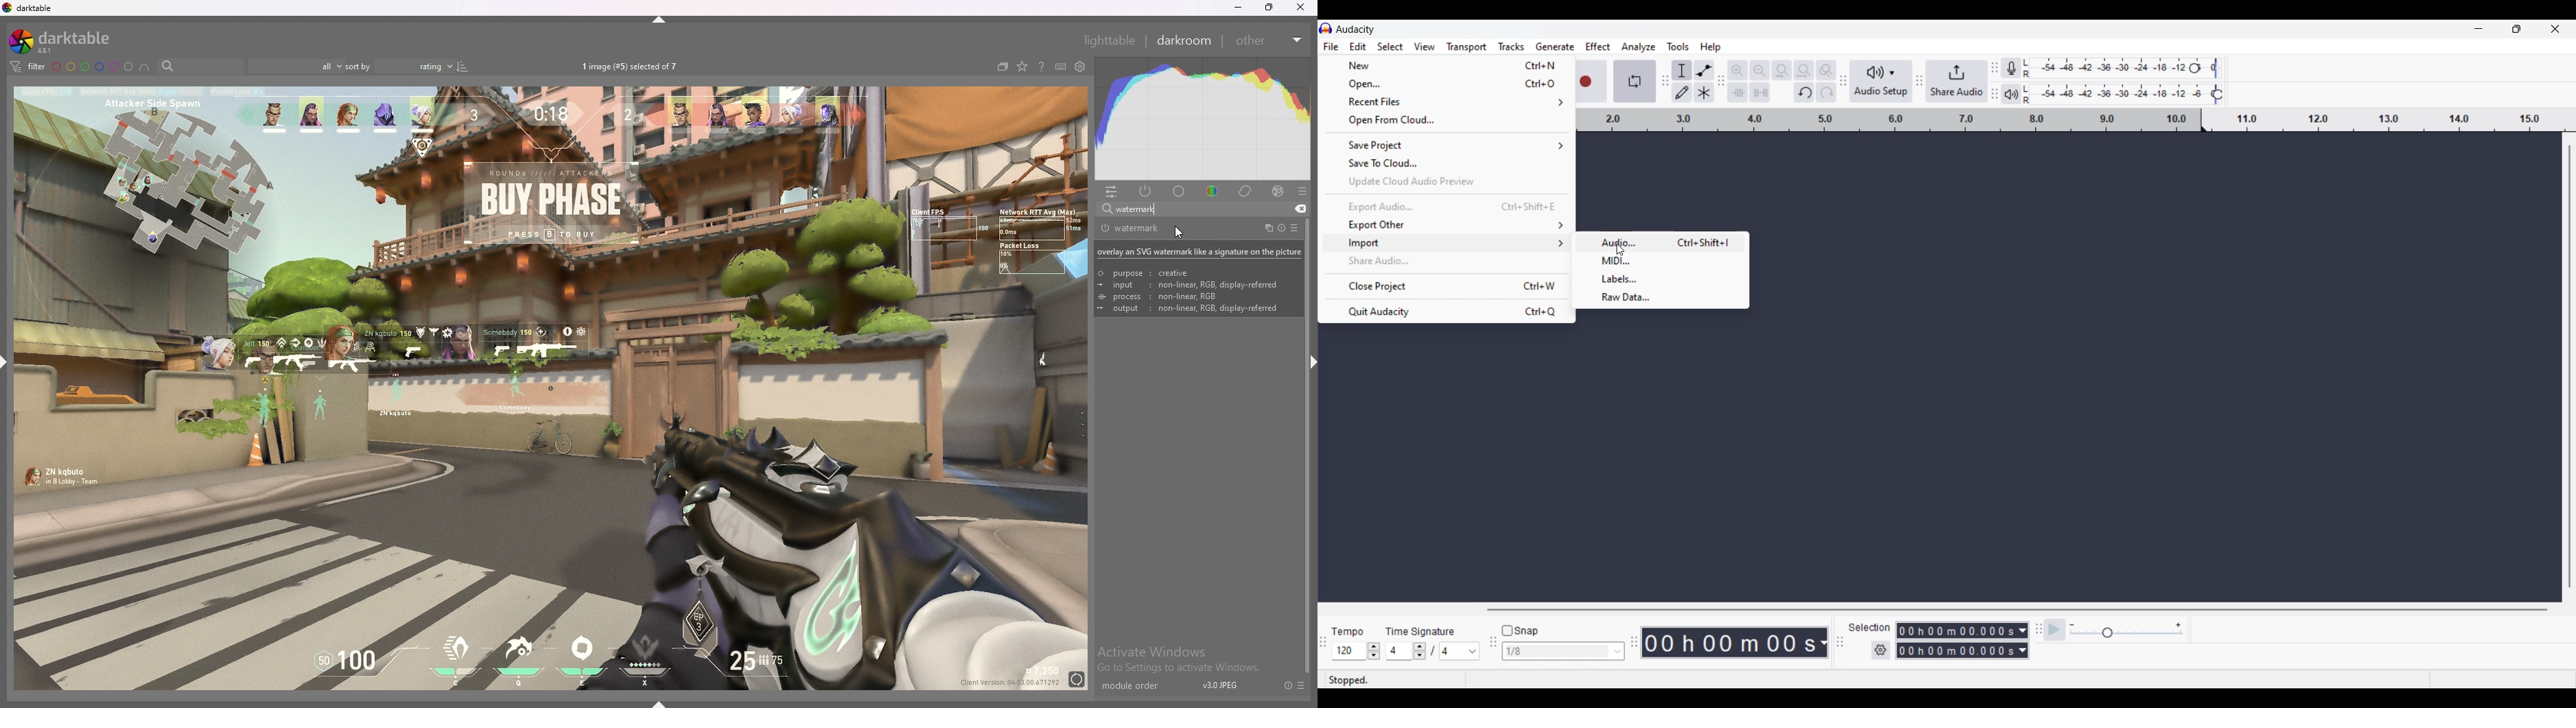 Image resolution: width=2576 pixels, height=728 pixels. I want to click on Transport menu, so click(1466, 47).